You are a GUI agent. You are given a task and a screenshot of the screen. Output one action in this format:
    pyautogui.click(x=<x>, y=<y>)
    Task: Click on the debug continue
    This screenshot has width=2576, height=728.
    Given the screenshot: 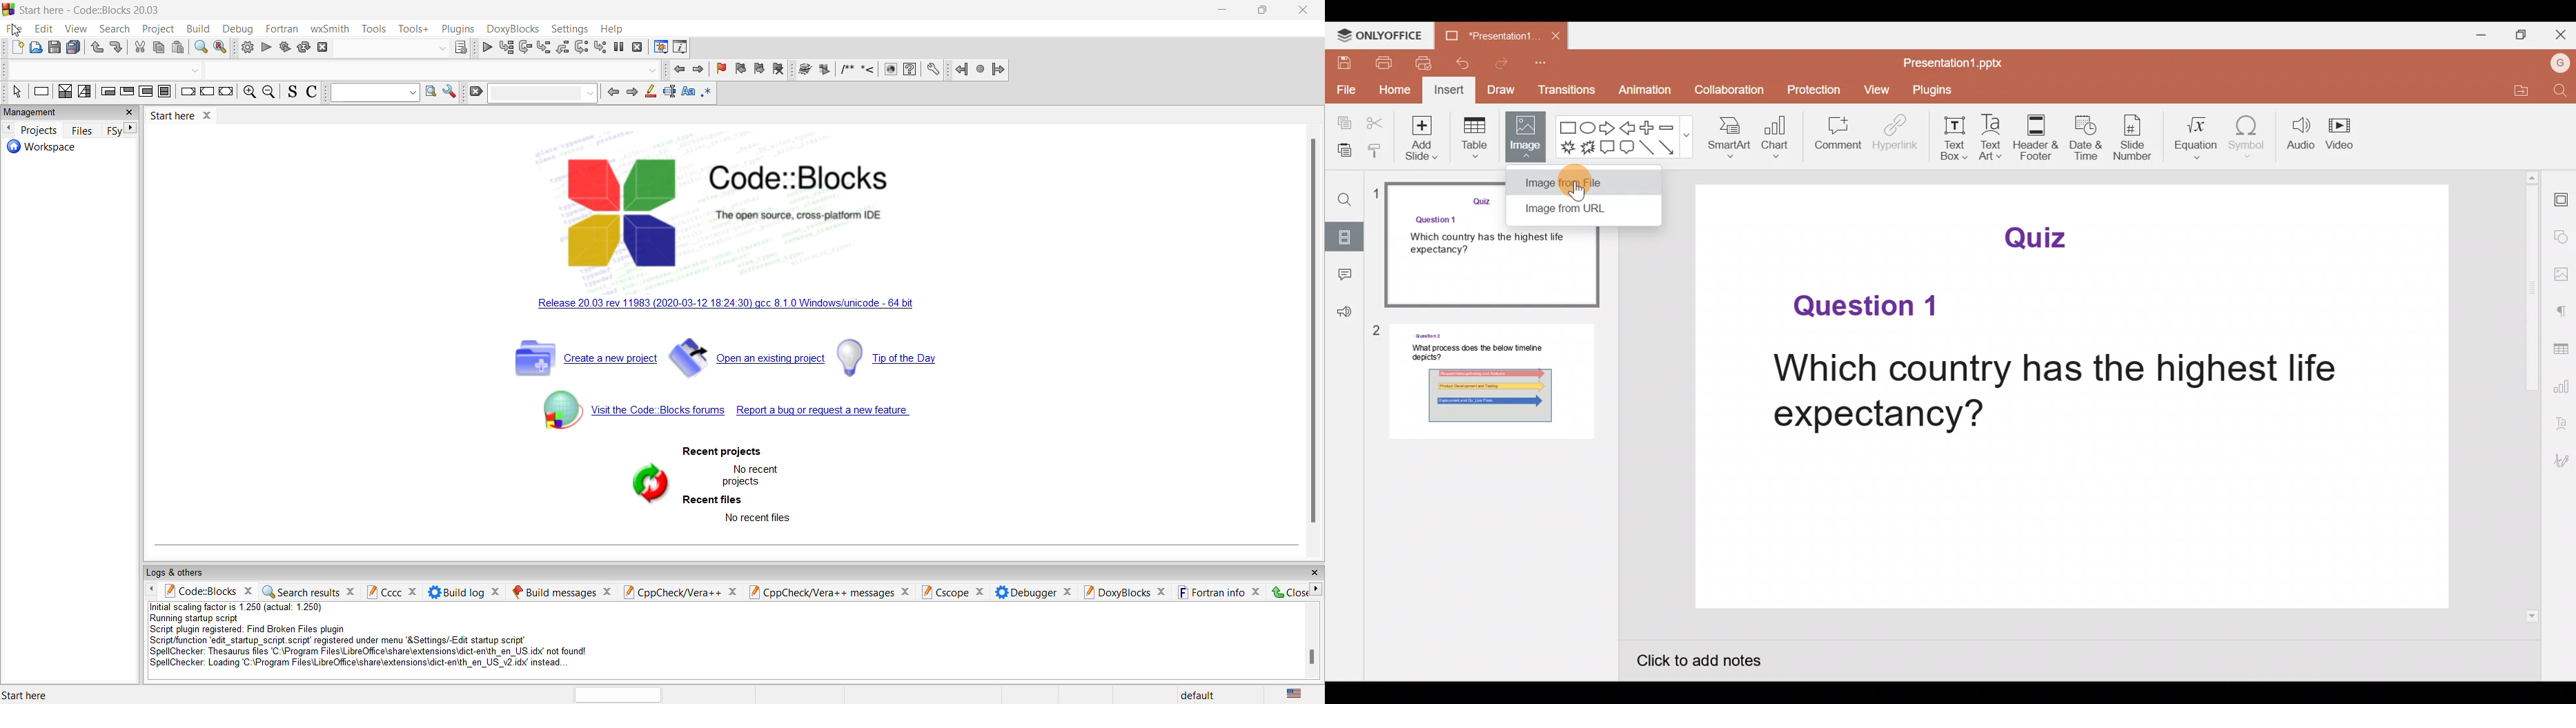 What is the action you would take?
    pyautogui.click(x=486, y=47)
    